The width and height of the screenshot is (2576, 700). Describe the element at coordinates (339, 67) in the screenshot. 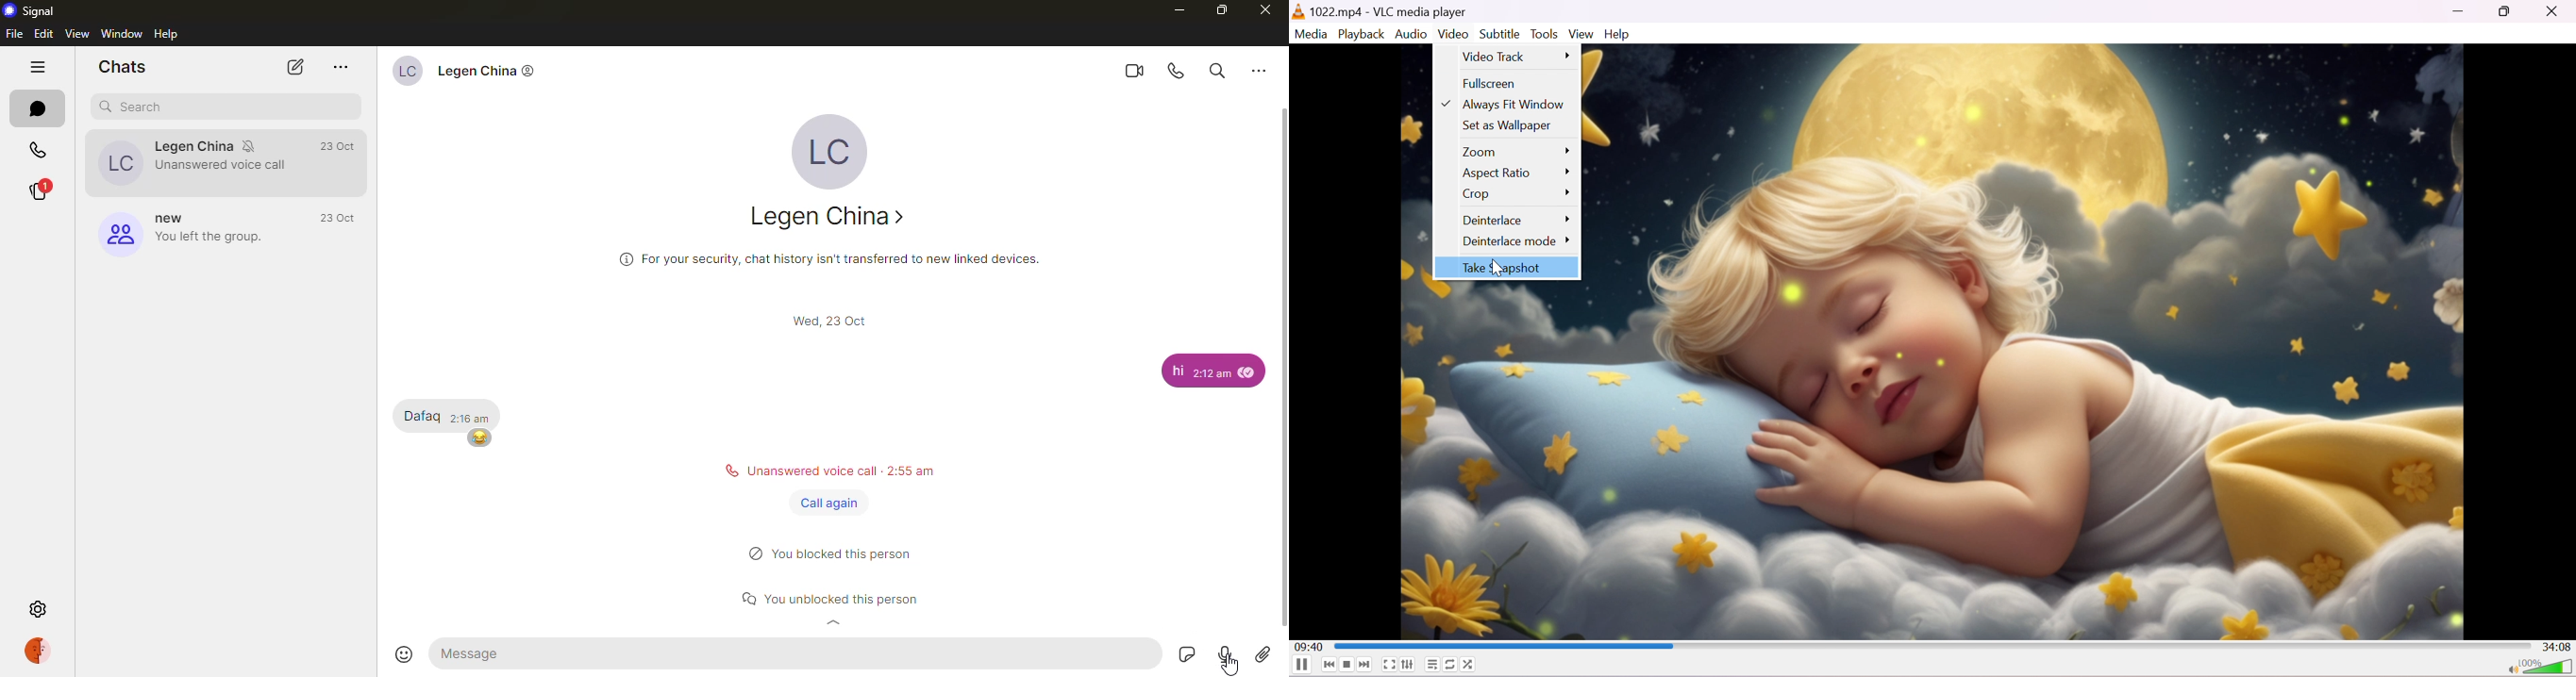

I see `more` at that location.